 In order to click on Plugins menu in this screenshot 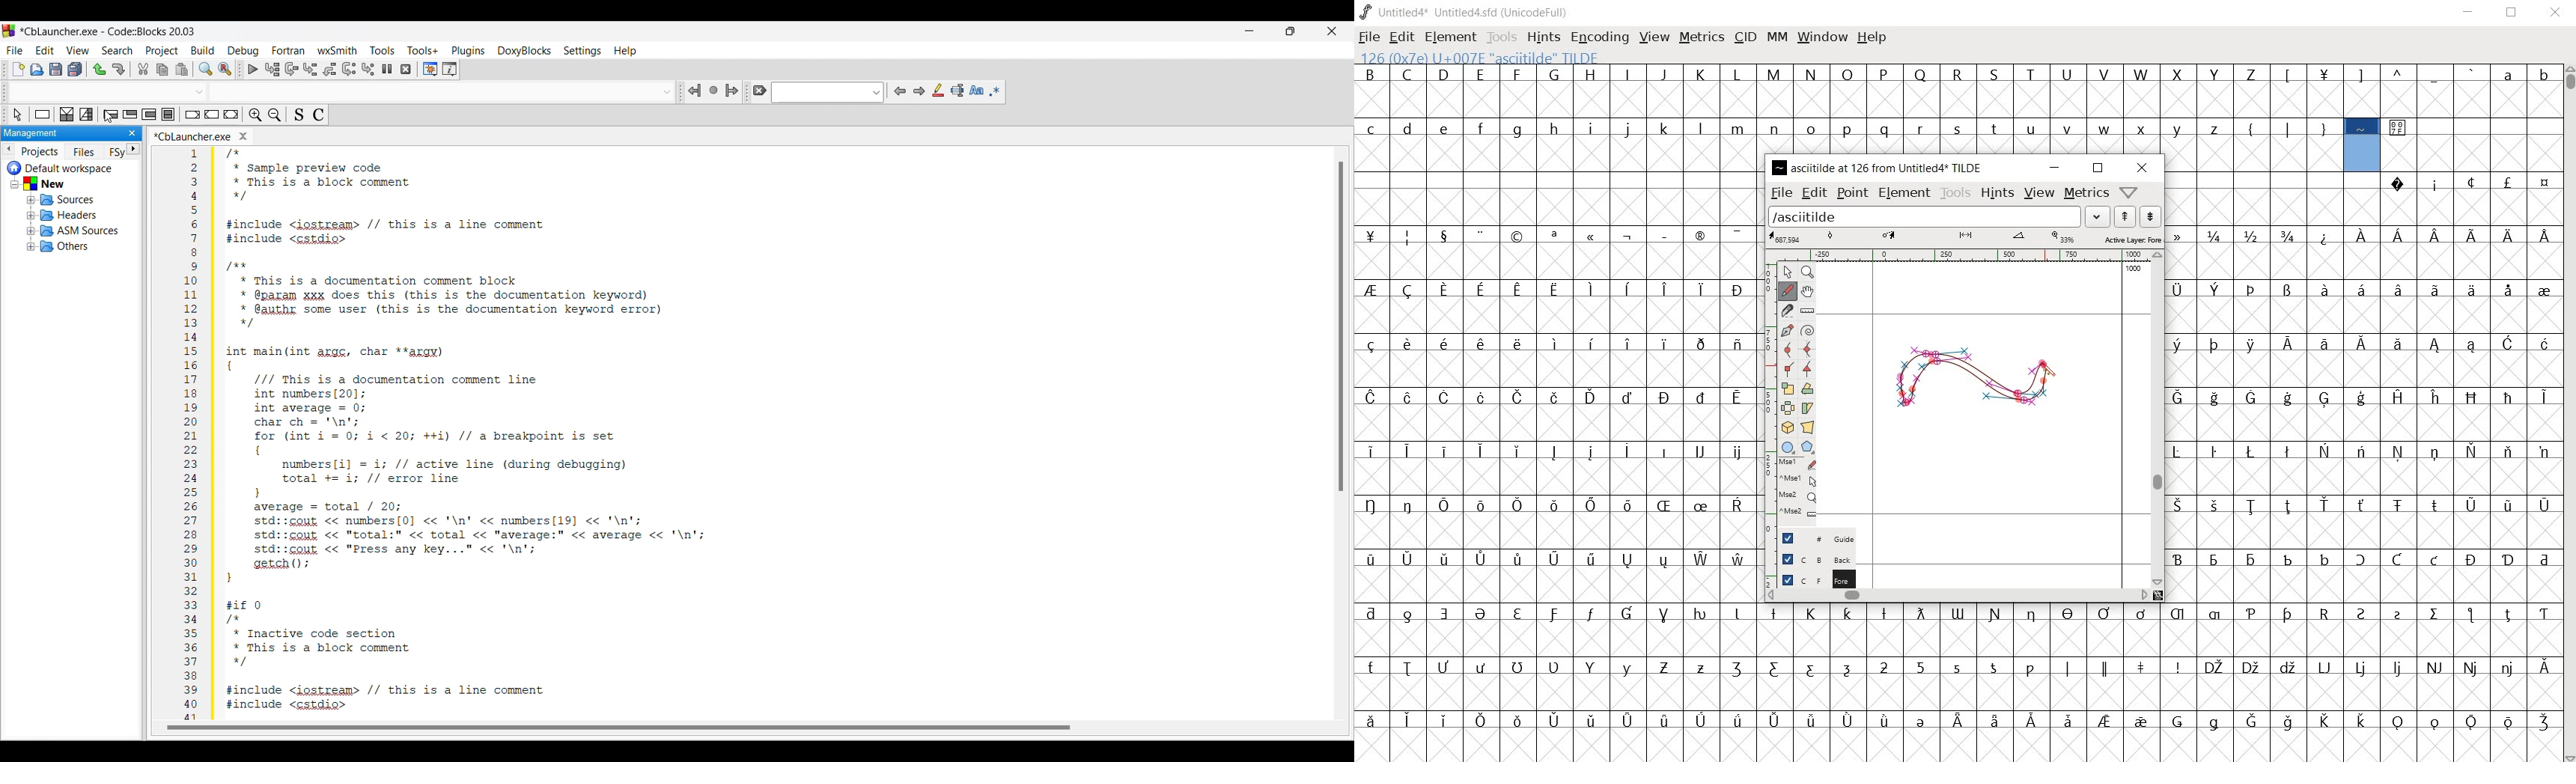, I will do `click(469, 51)`.